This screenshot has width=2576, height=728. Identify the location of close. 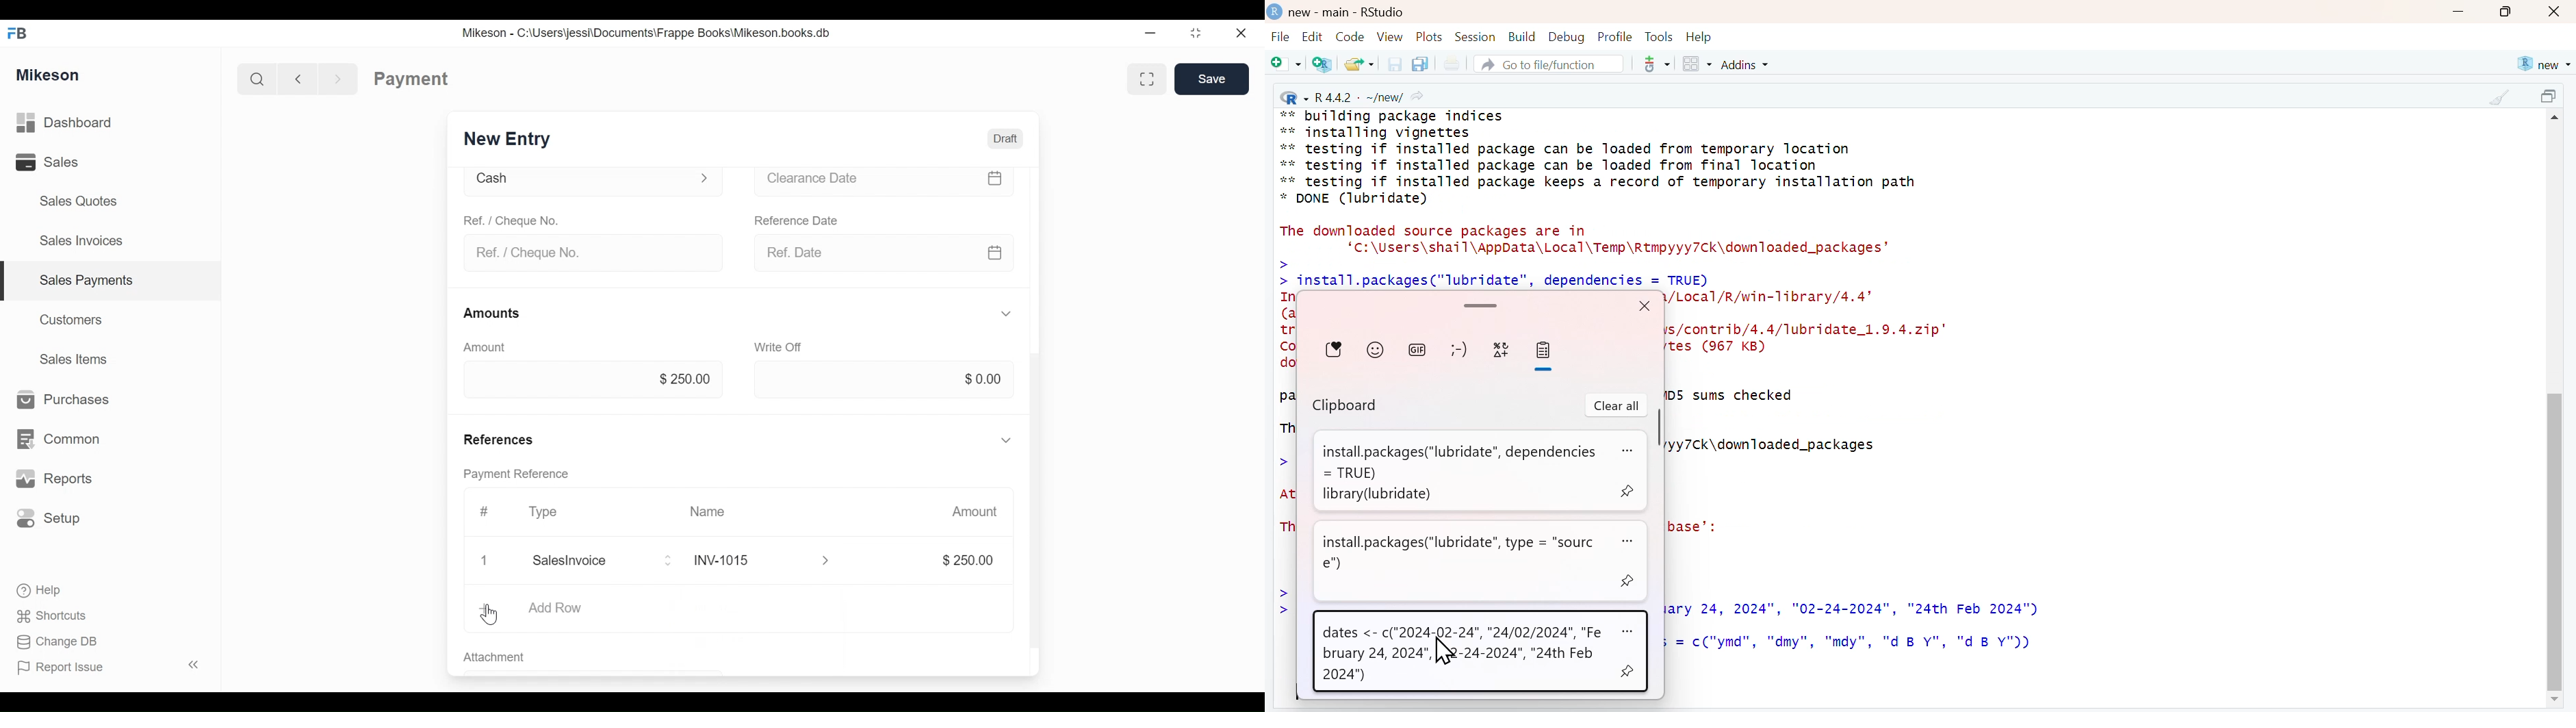
(1644, 305).